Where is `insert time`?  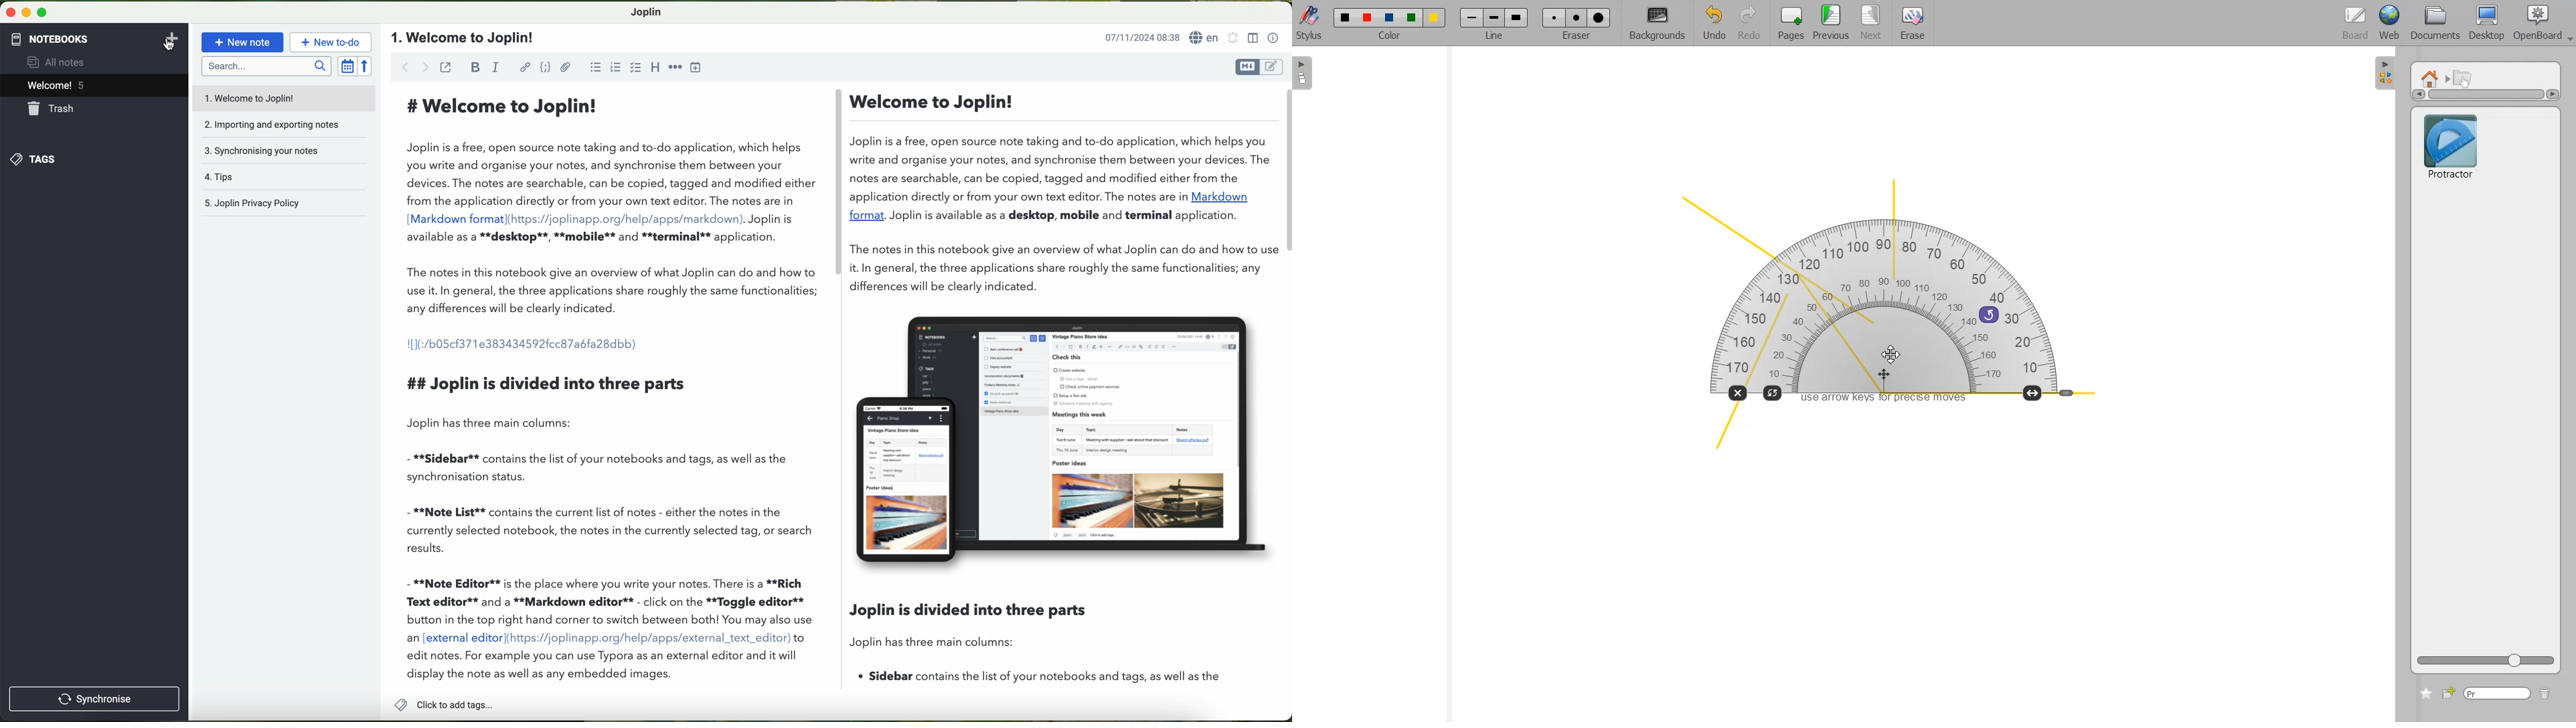 insert time is located at coordinates (697, 67).